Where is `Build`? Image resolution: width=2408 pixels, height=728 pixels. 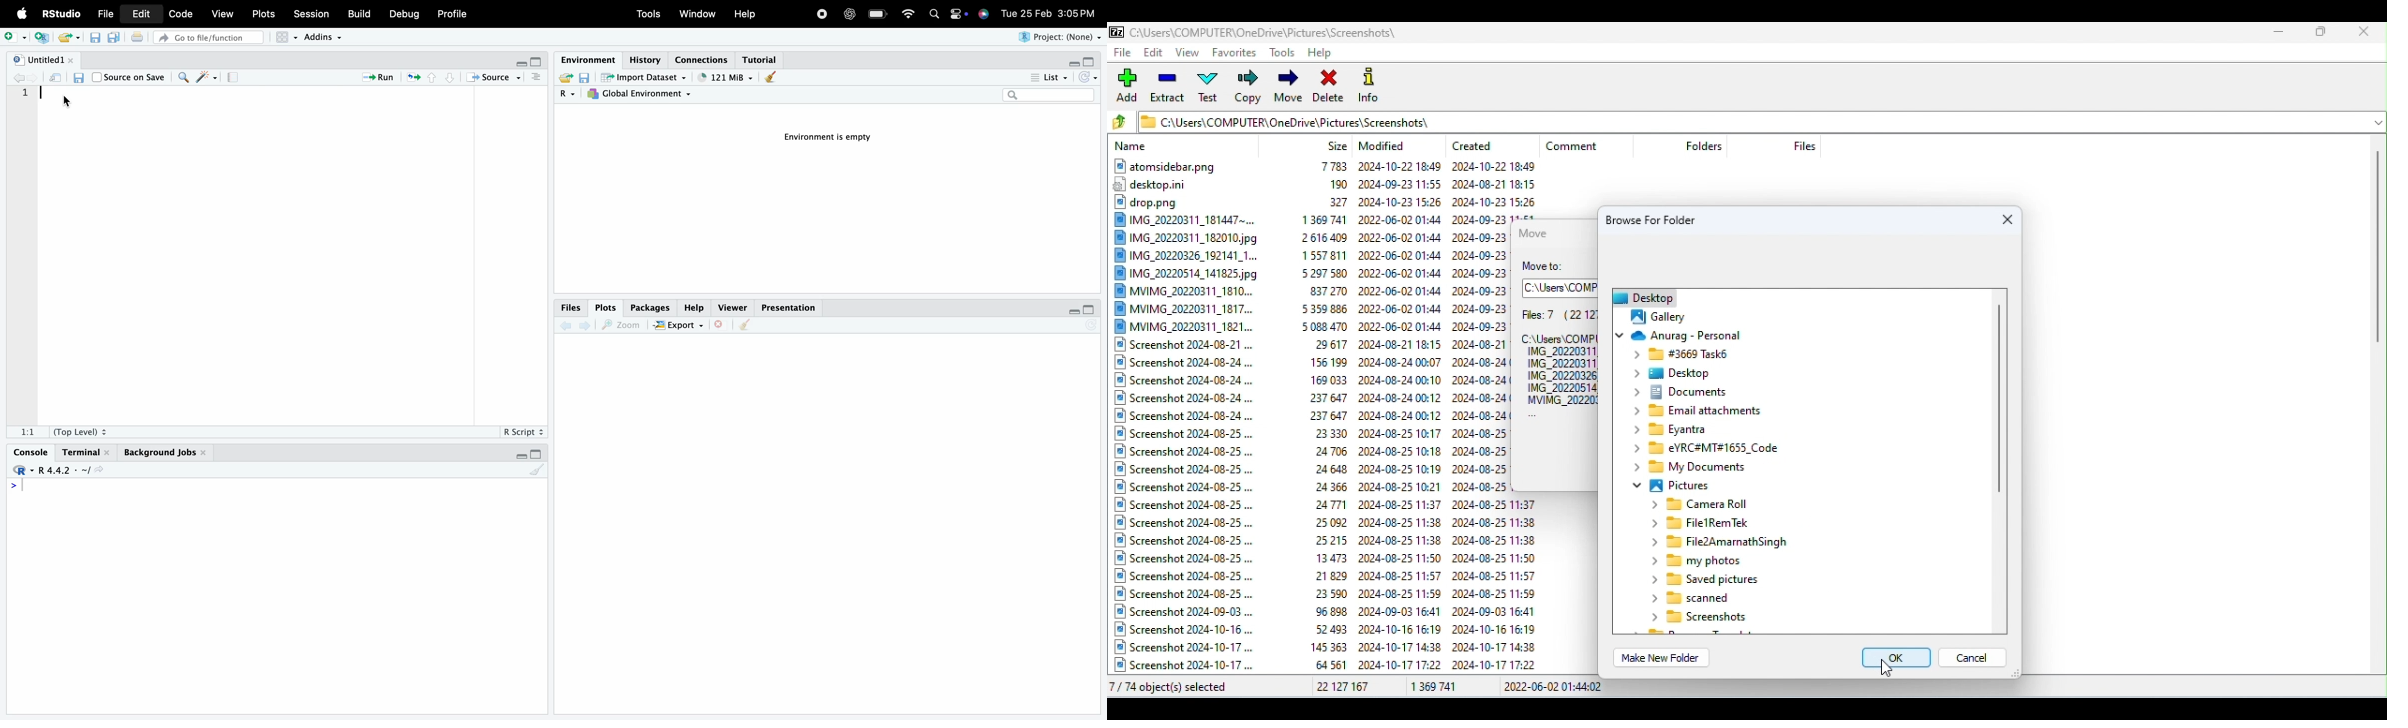
Build is located at coordinates (358, 14).